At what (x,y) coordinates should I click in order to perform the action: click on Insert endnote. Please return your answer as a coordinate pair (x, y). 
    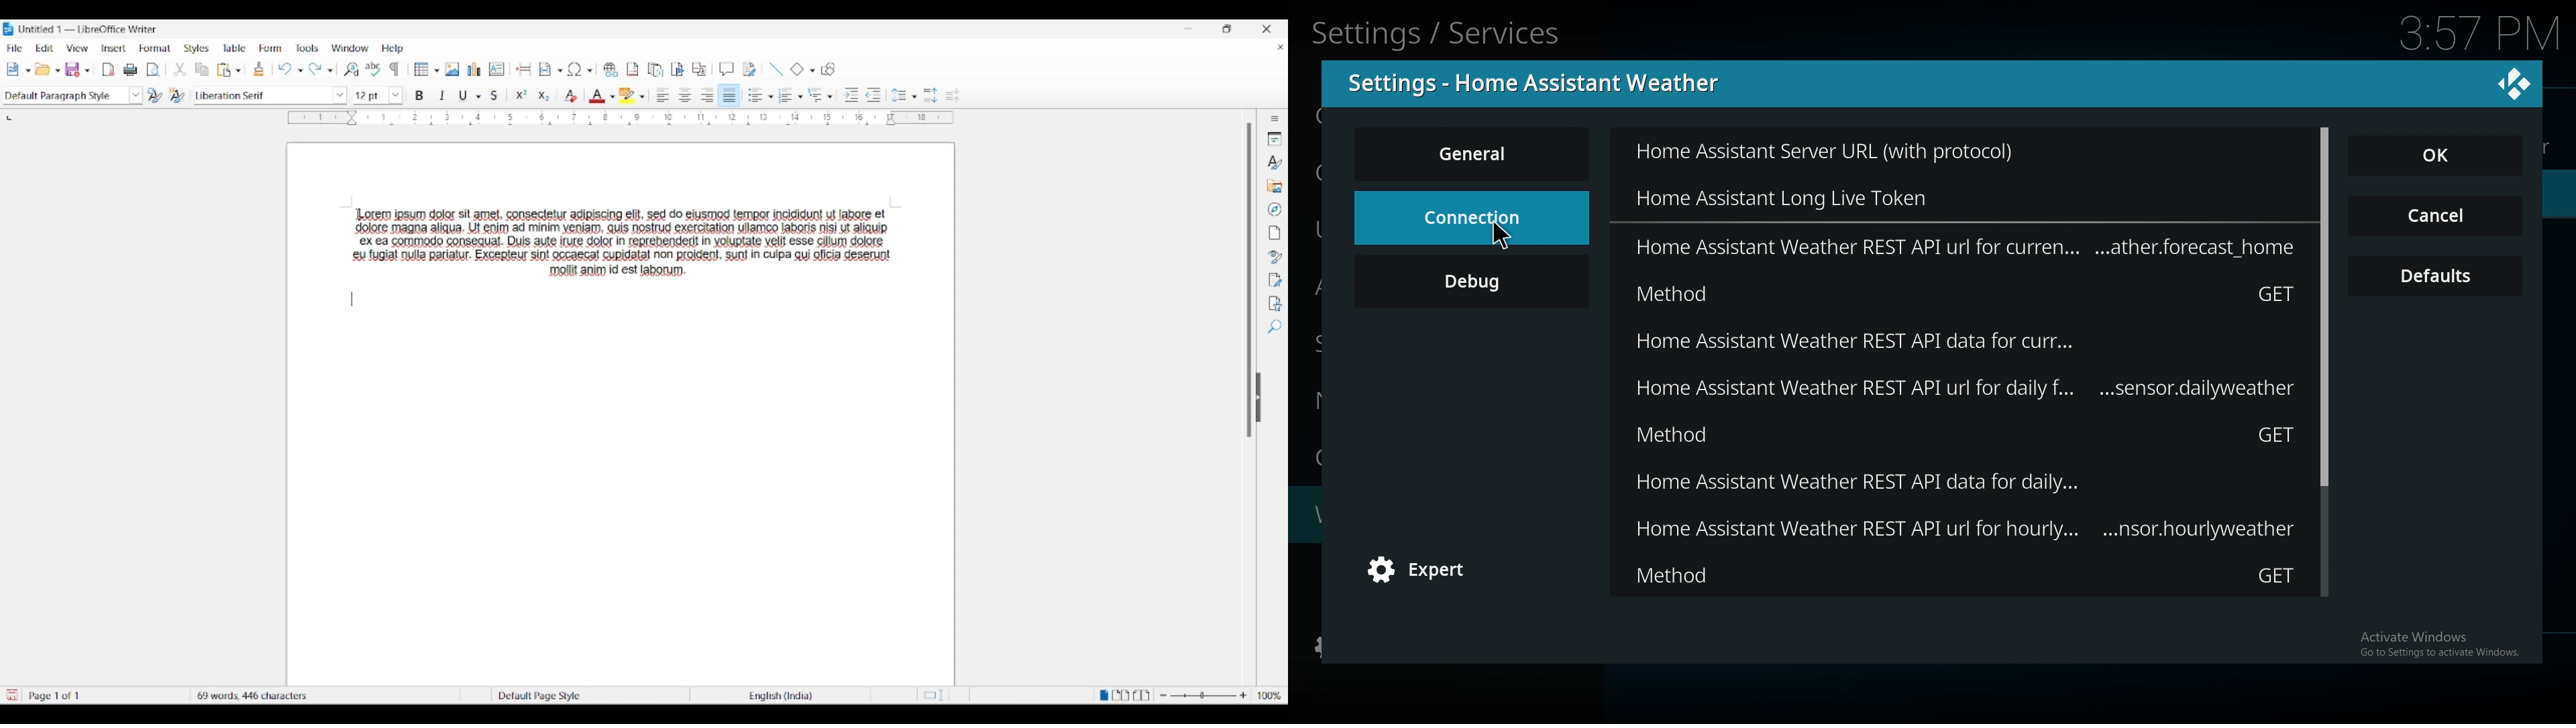
    Looking at the image, I should click on (655, 69).